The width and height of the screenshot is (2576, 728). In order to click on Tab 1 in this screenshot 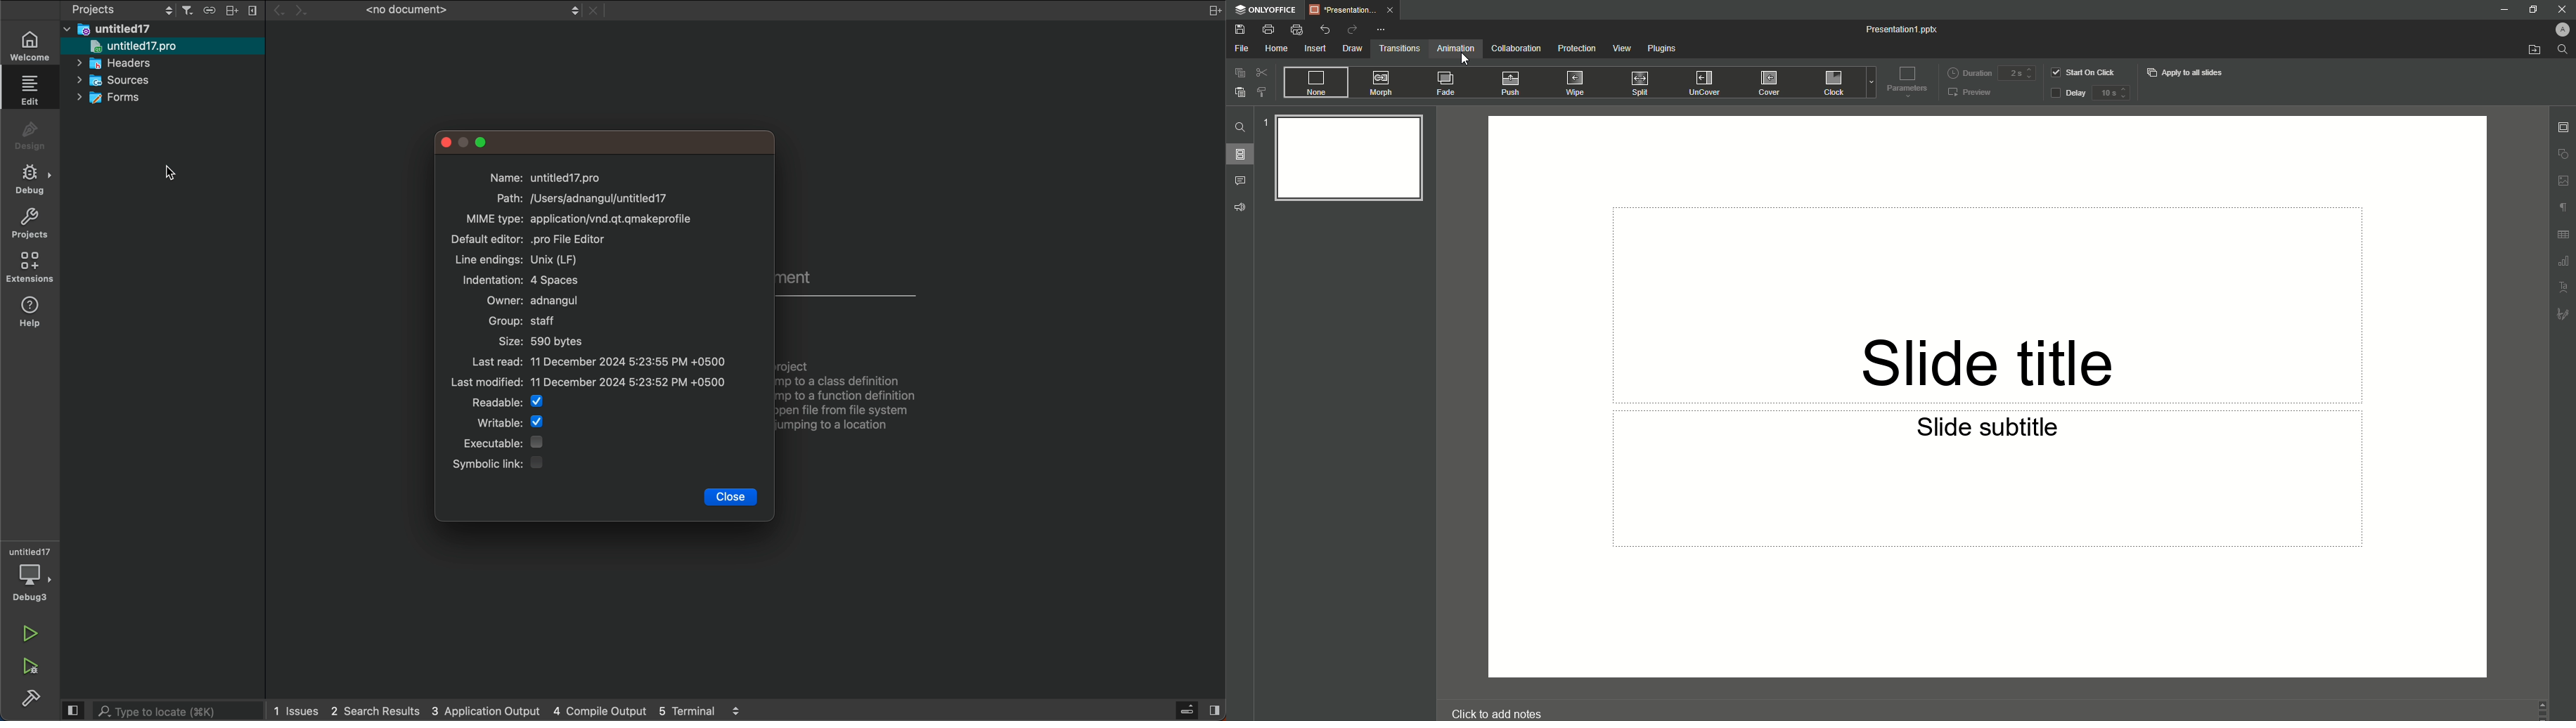, I will do `click(1351, 11)`.